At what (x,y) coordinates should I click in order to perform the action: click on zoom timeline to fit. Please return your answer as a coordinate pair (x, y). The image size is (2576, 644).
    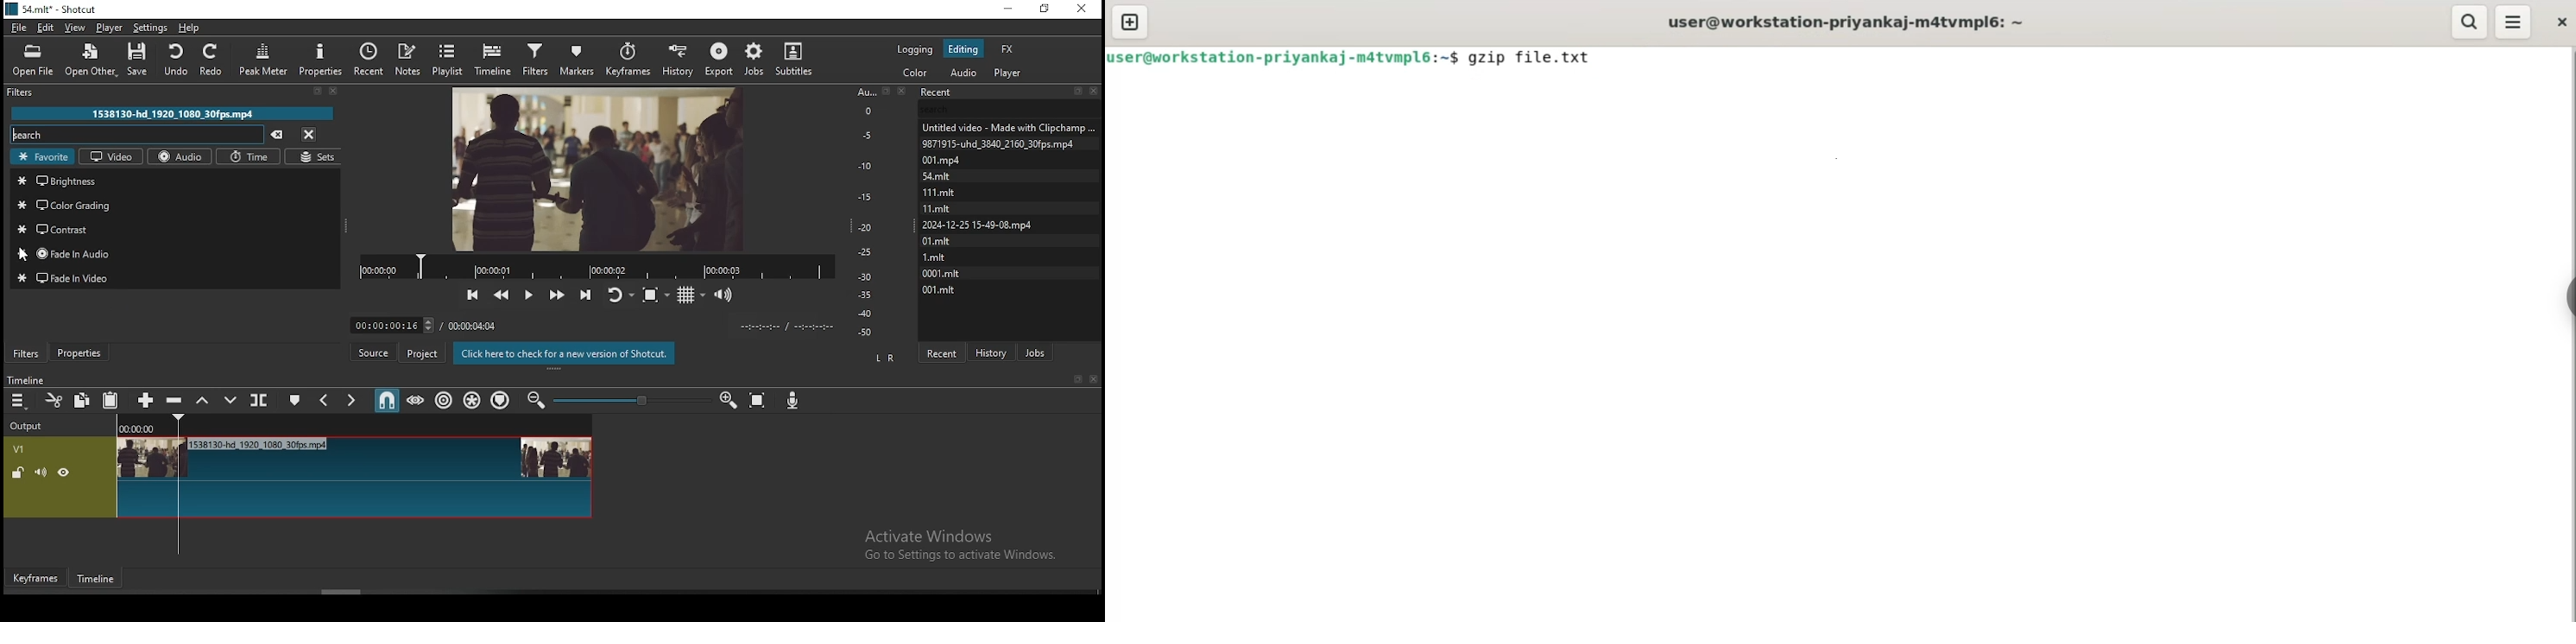
    Looking at the image, I should click on (761, 402).